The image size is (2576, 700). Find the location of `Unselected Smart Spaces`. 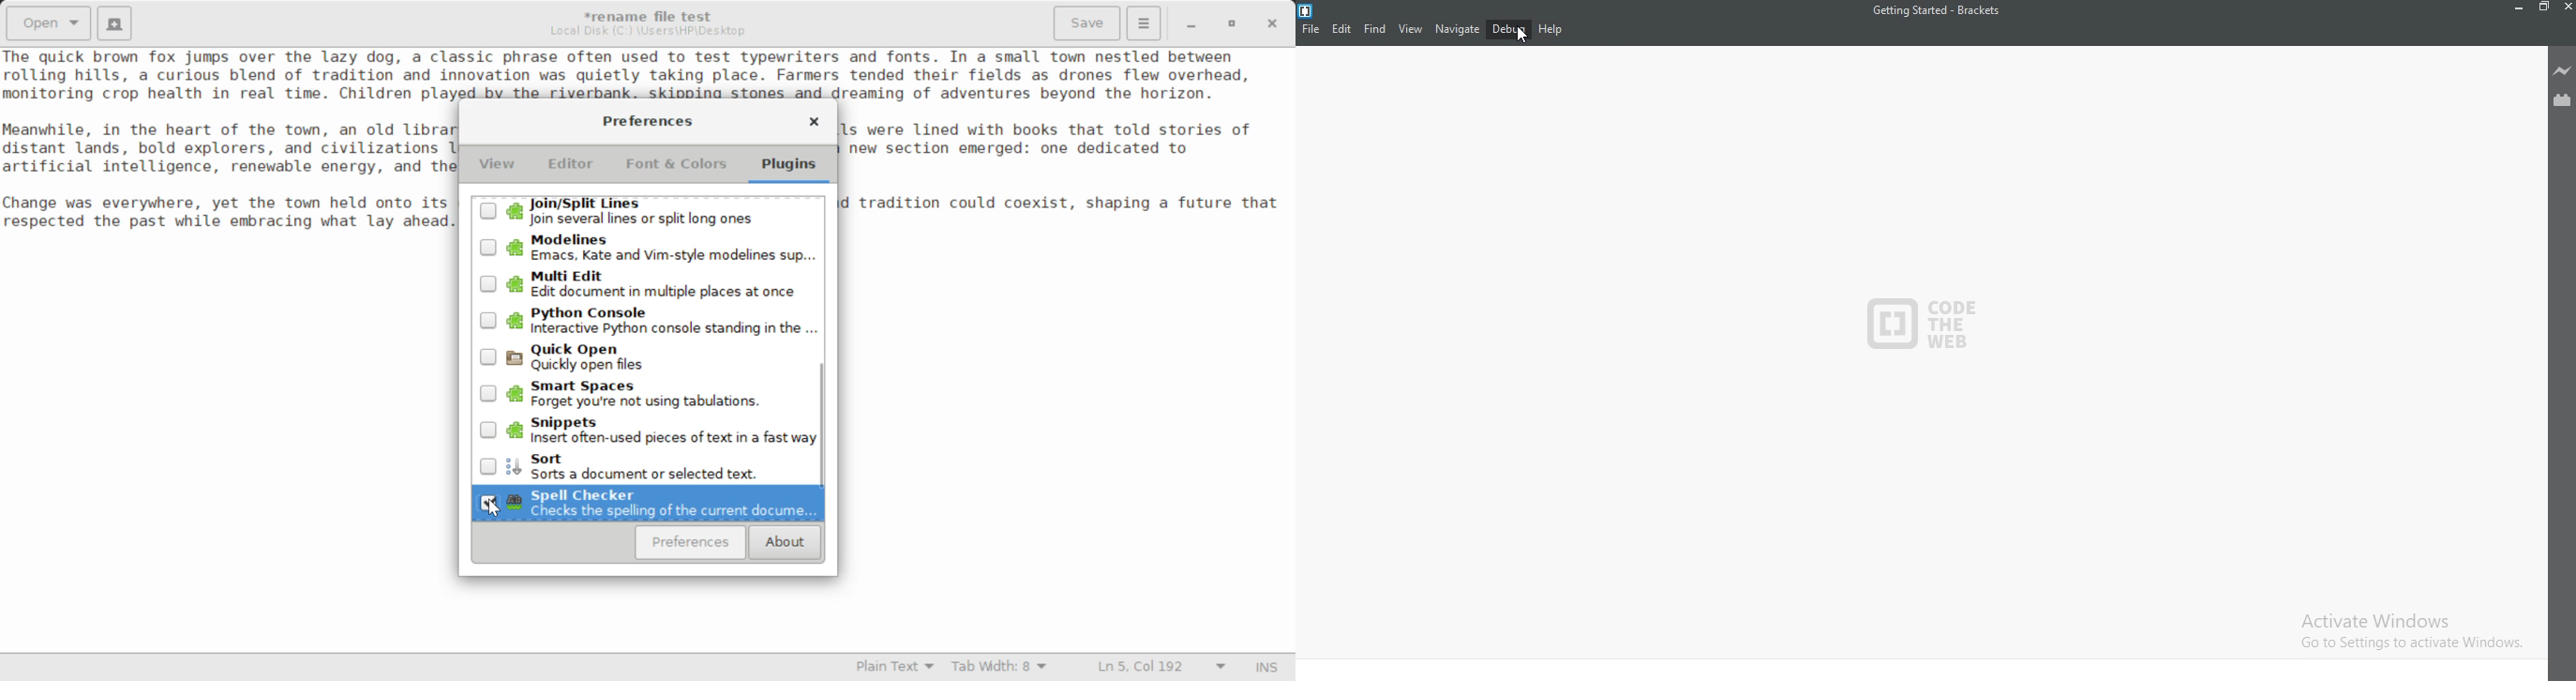

Unselected Smart Spaces is located at coordinates (648, 392).